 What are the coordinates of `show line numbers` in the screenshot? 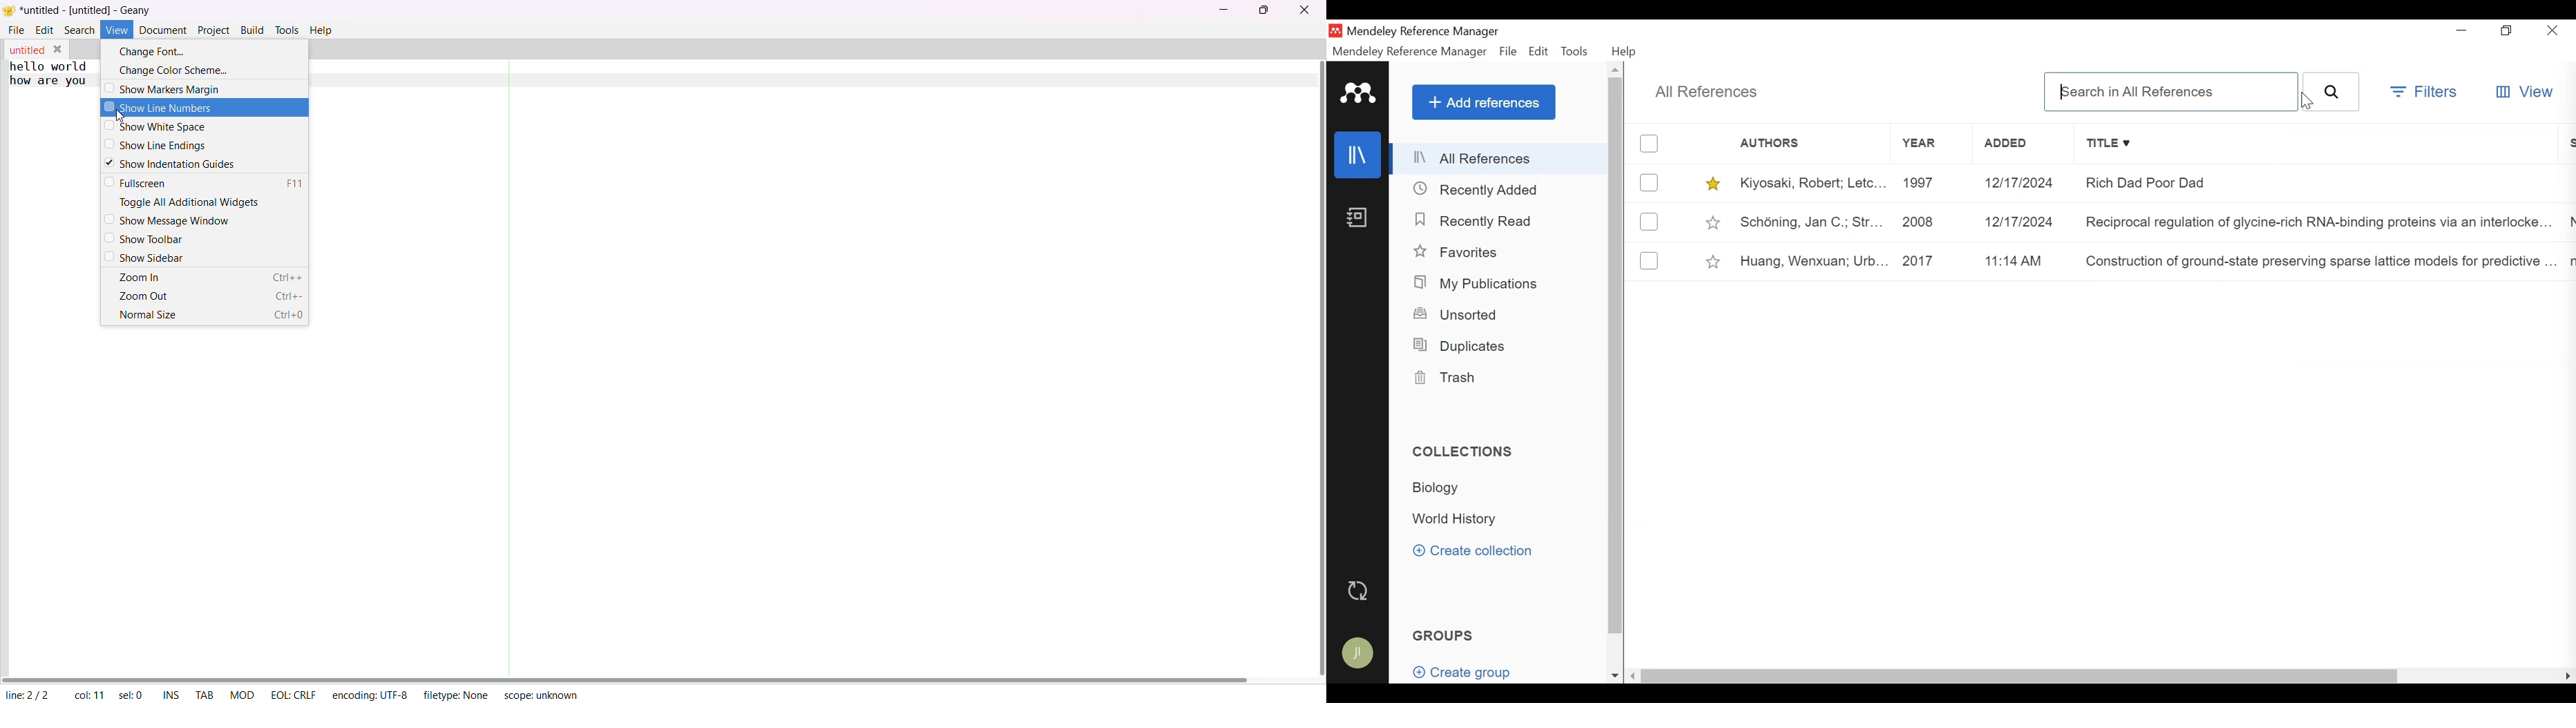 It's located at (160, 109).